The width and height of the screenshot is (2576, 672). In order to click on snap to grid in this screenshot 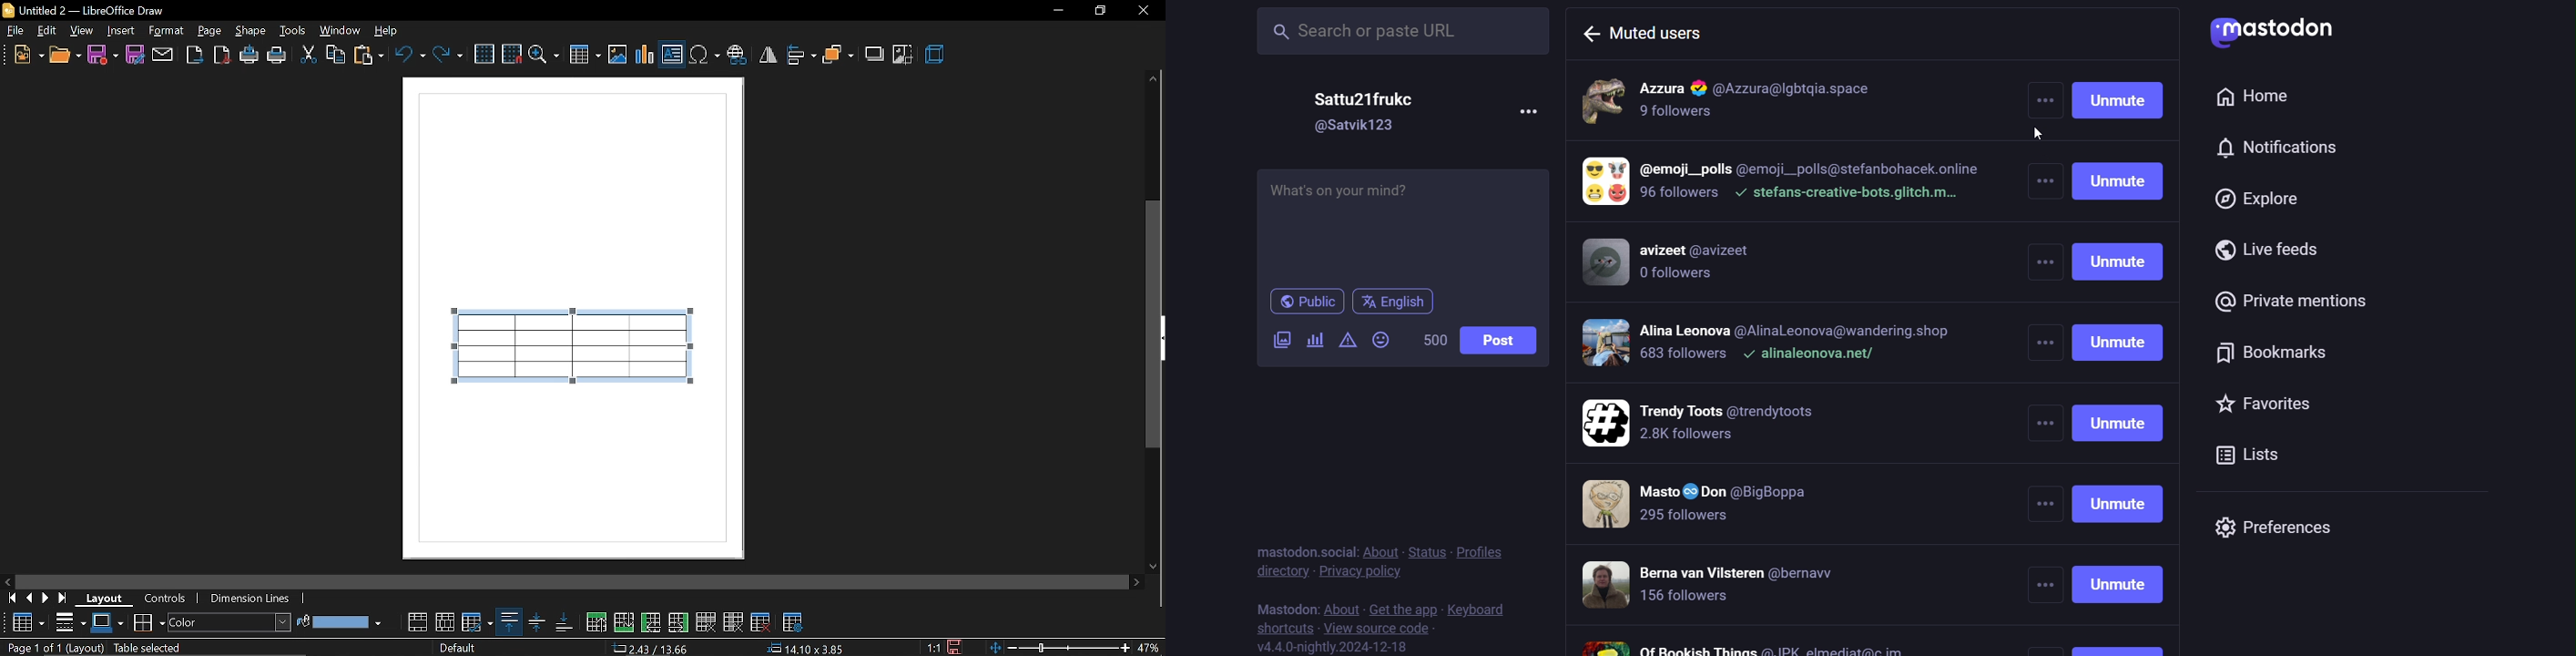, I will do `click(512, 54)`.